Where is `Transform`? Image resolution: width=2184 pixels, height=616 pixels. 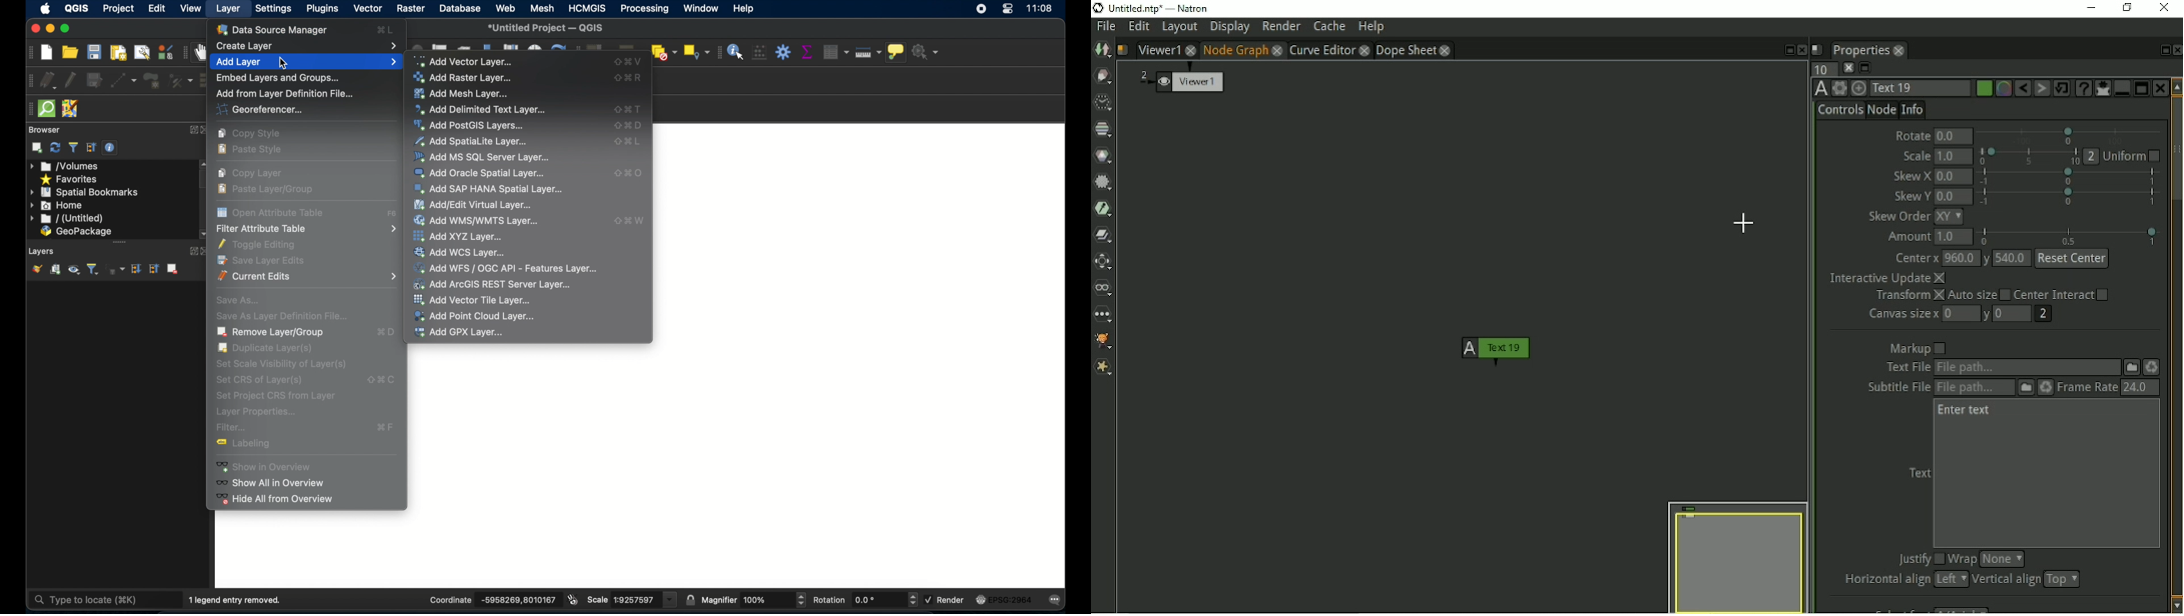 Transform is located at coordinates (1907, 296).